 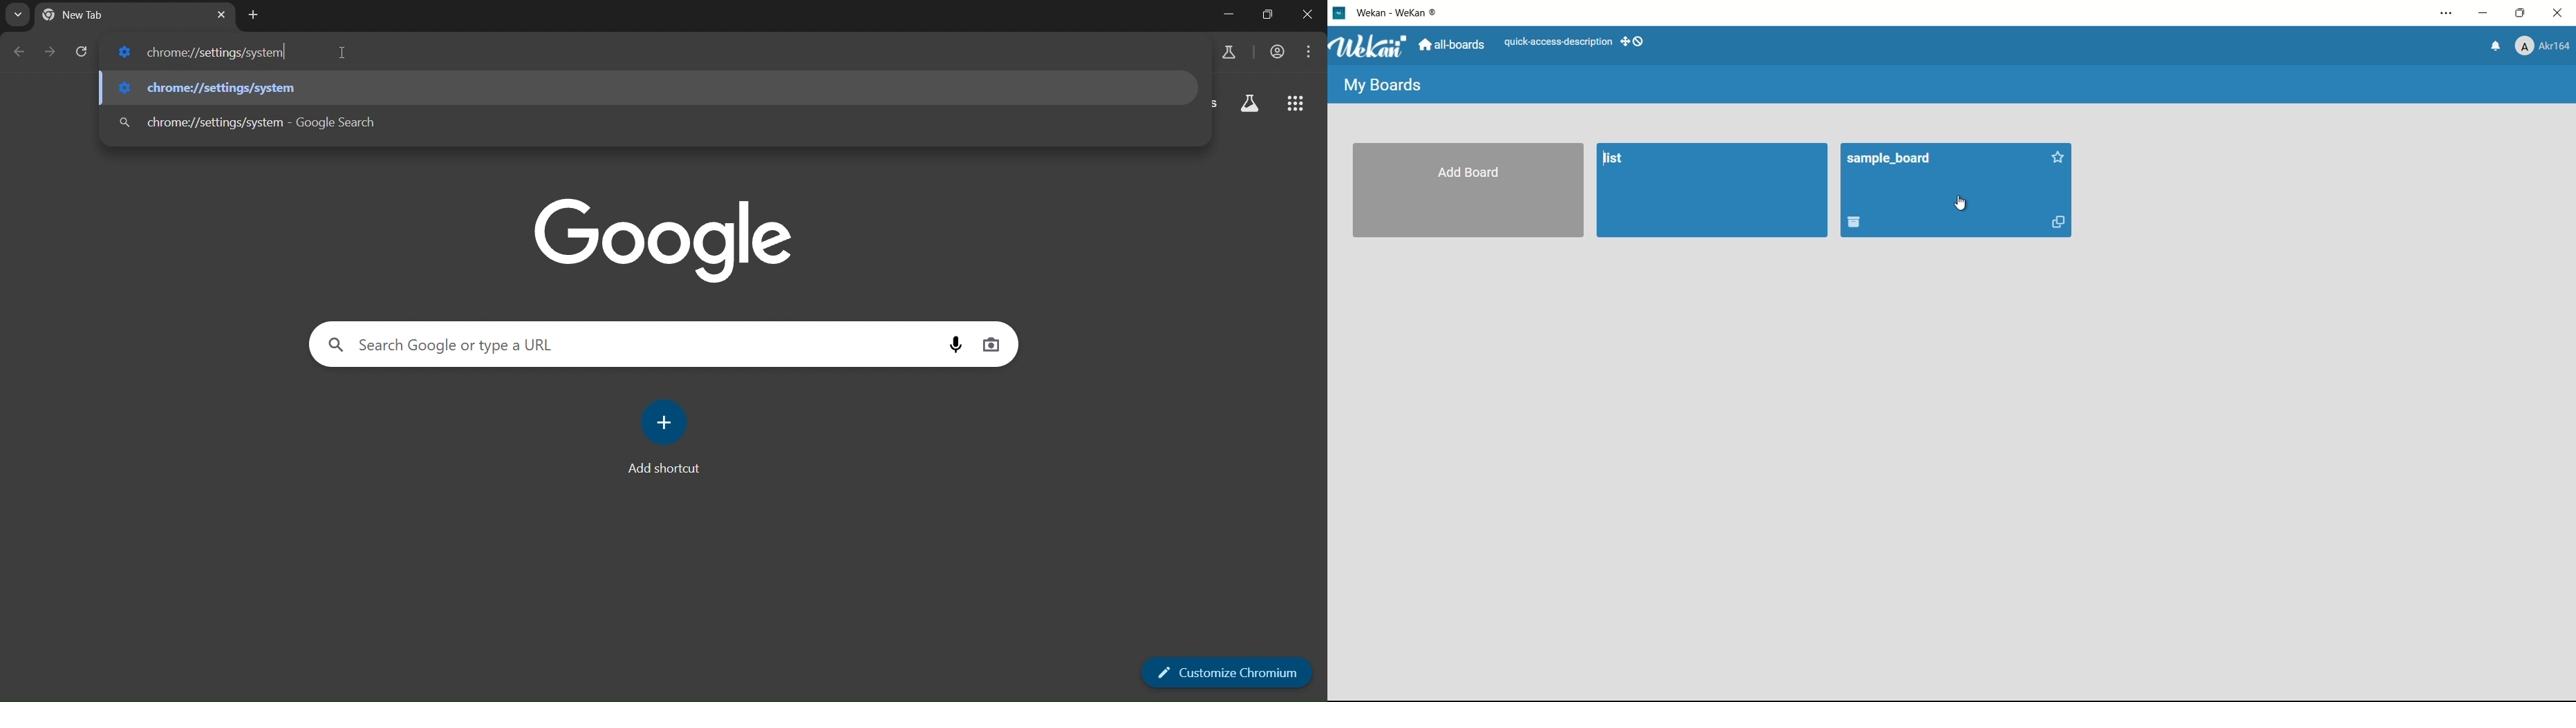 I want to click on chrome://settings/system, so click(x=248, y=123).